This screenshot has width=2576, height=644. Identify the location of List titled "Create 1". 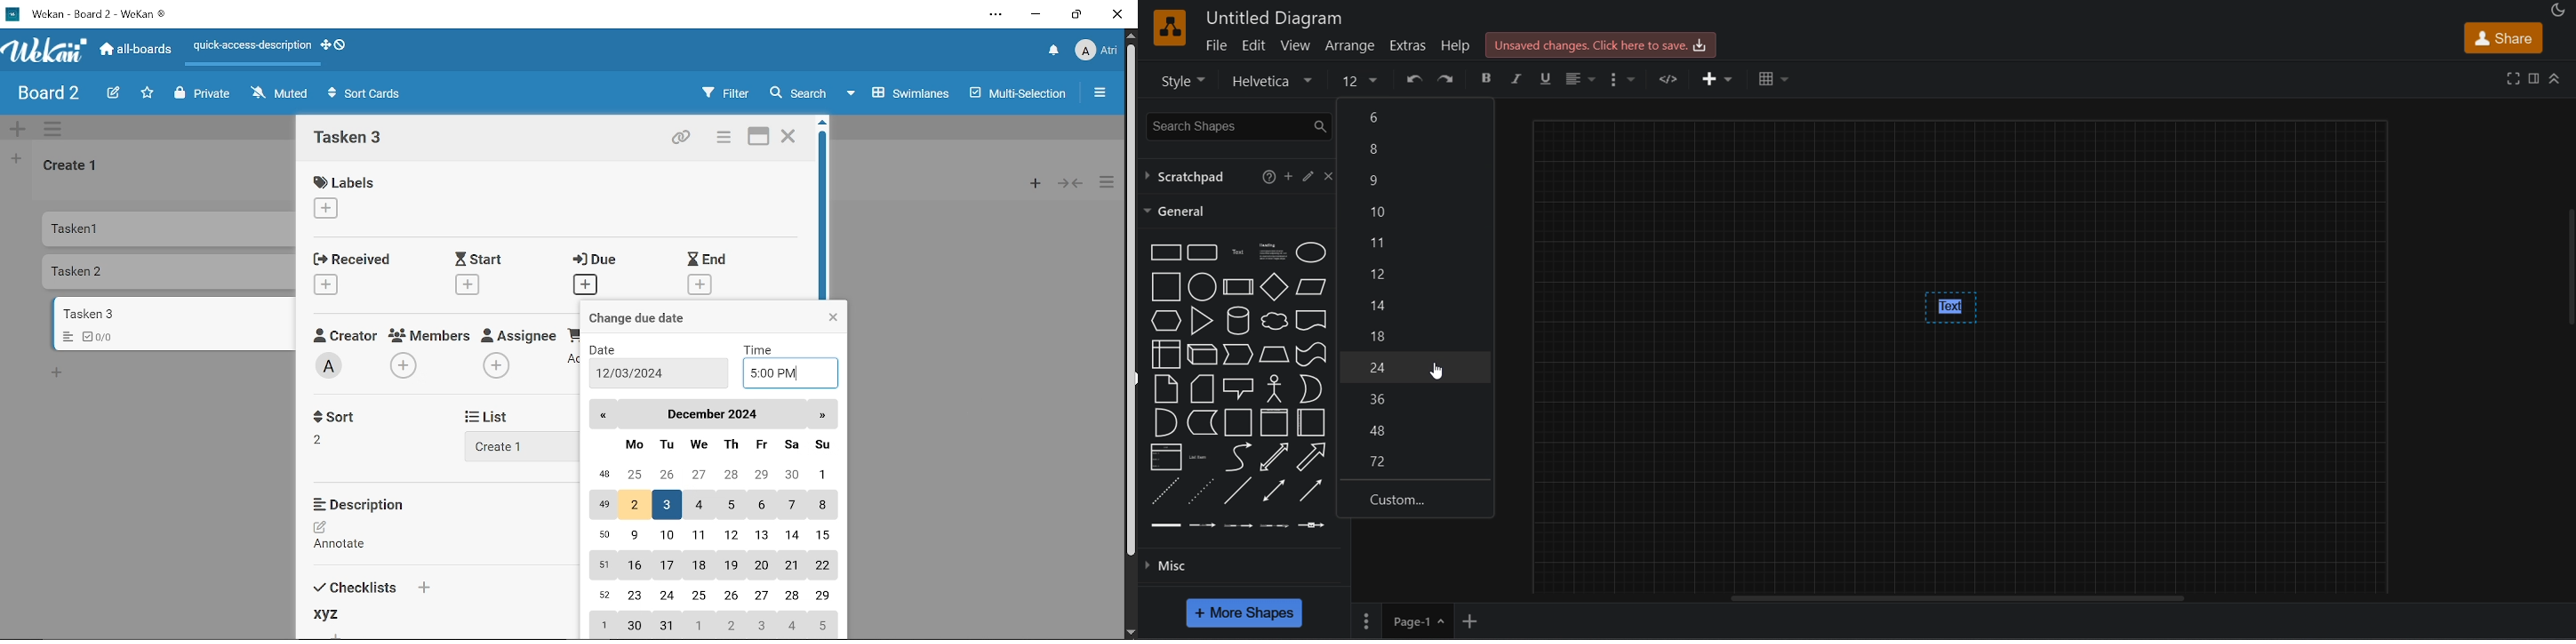
(73, 167).